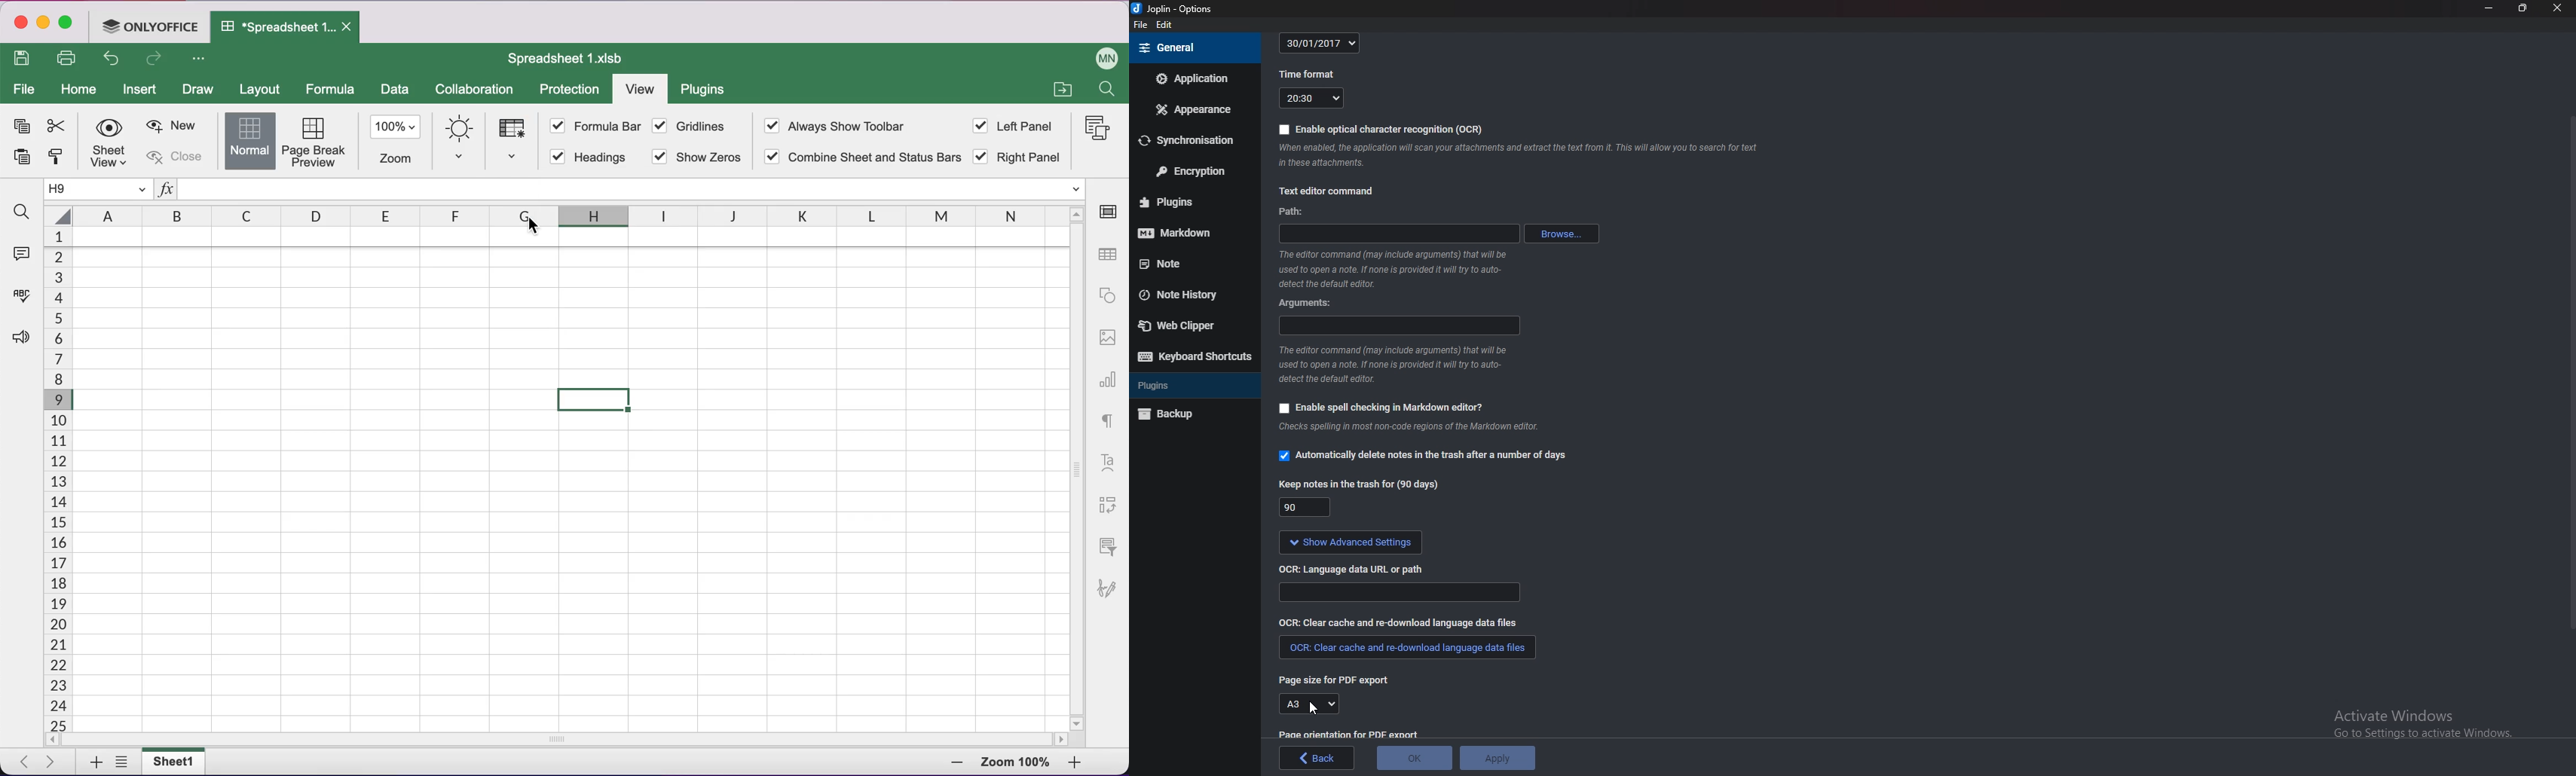 The height and width of the screenshot is (784, 2576). What do you see at coordinates (1401, 593) in the screenshot?
I see `Language data` at bounding box center [1401, 593].